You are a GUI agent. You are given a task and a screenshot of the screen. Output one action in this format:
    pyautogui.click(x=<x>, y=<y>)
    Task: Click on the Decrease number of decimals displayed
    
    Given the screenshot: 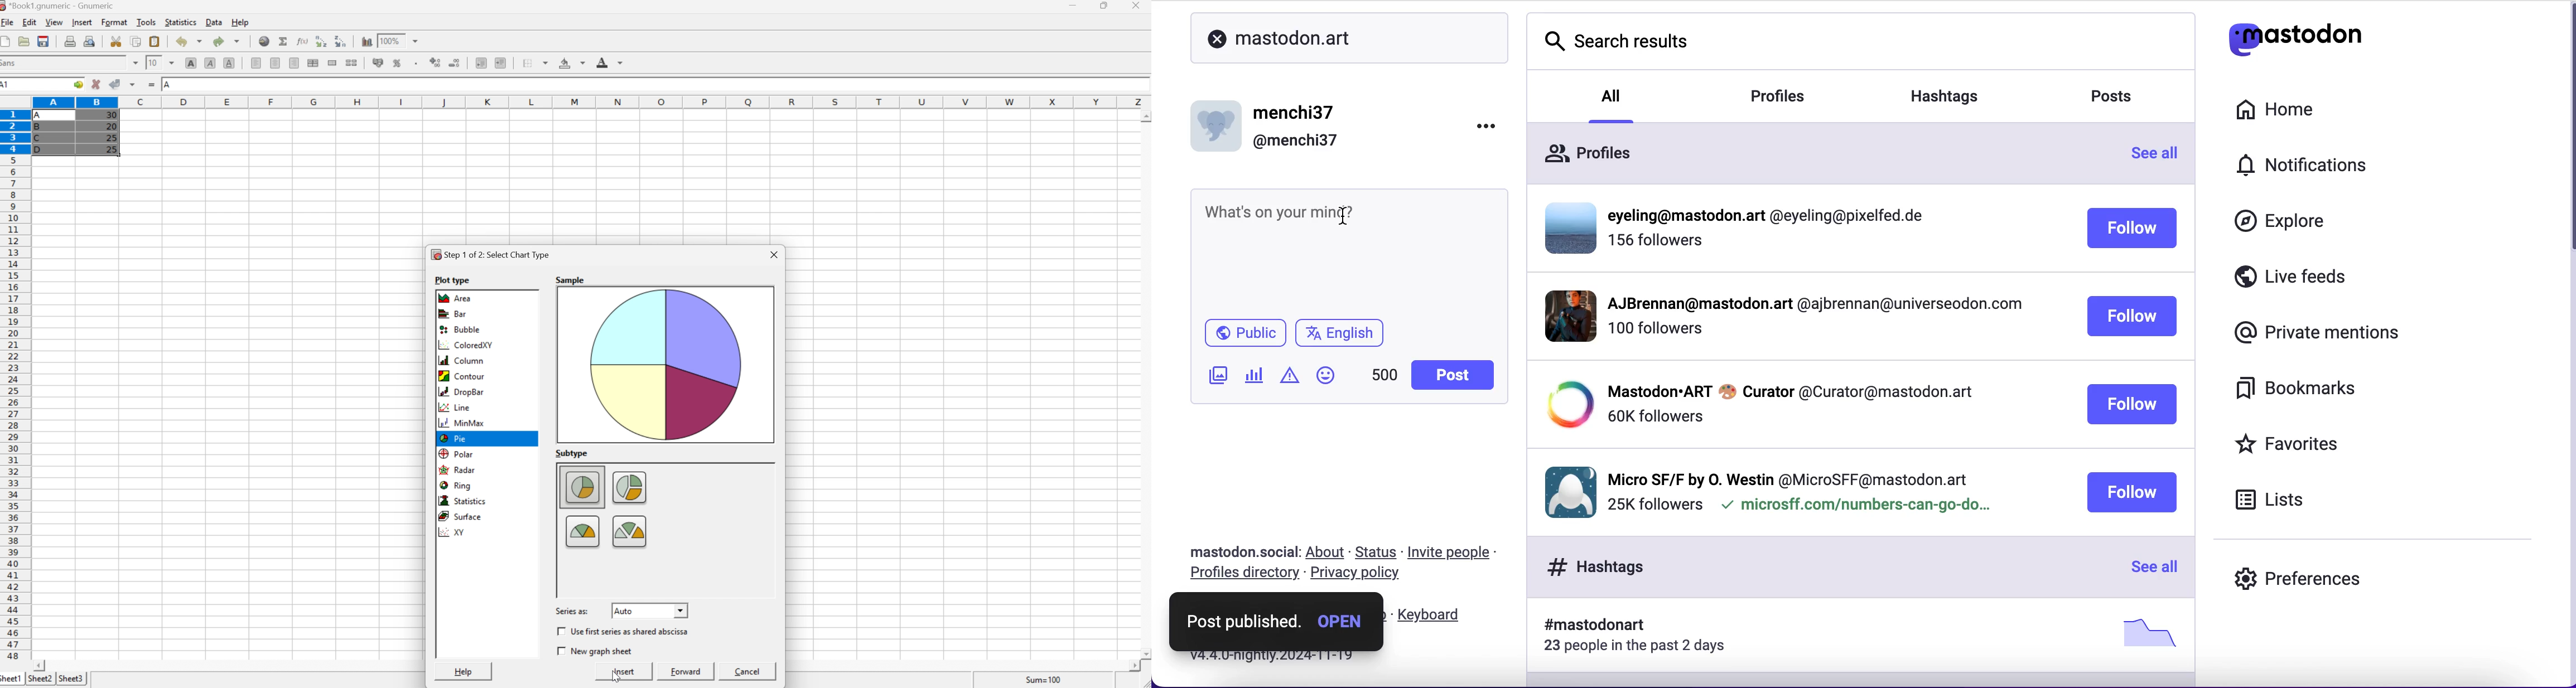 What is the action you would take?
    pyautogui.click(x=455, y=63)
    